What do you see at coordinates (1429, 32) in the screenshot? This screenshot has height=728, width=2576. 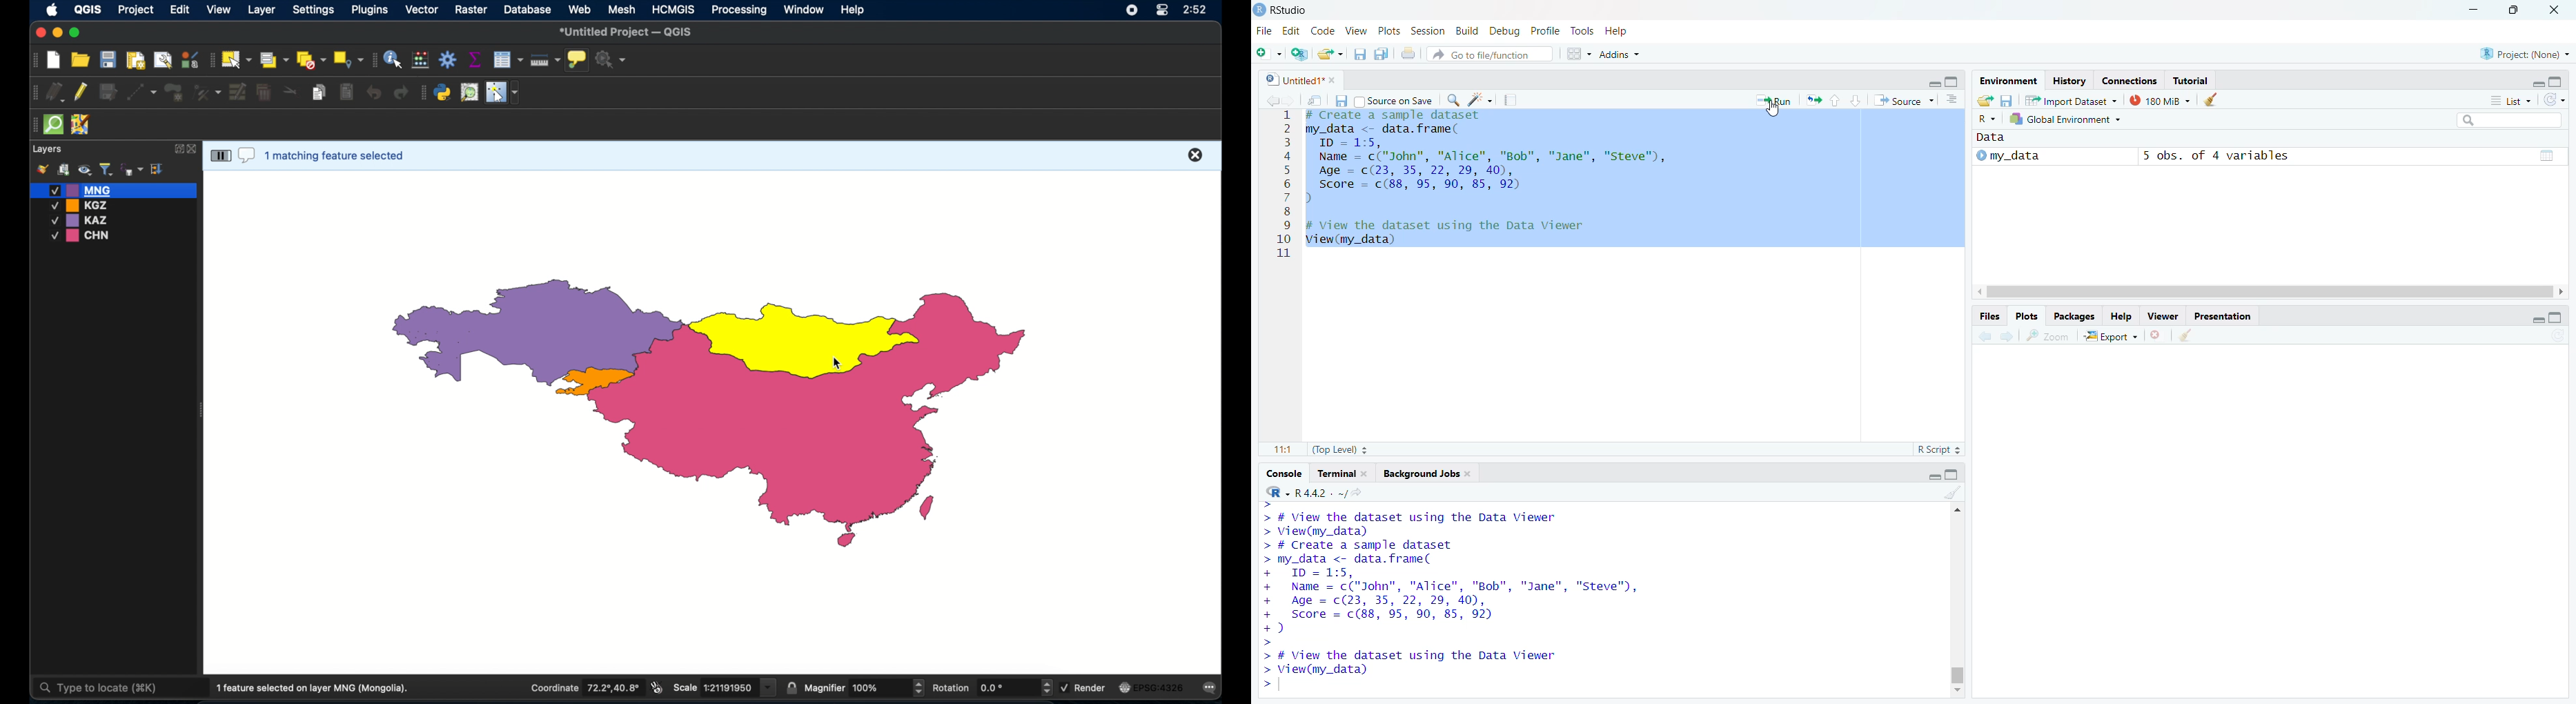 I see `Session` at bounding box center [1429, 32].